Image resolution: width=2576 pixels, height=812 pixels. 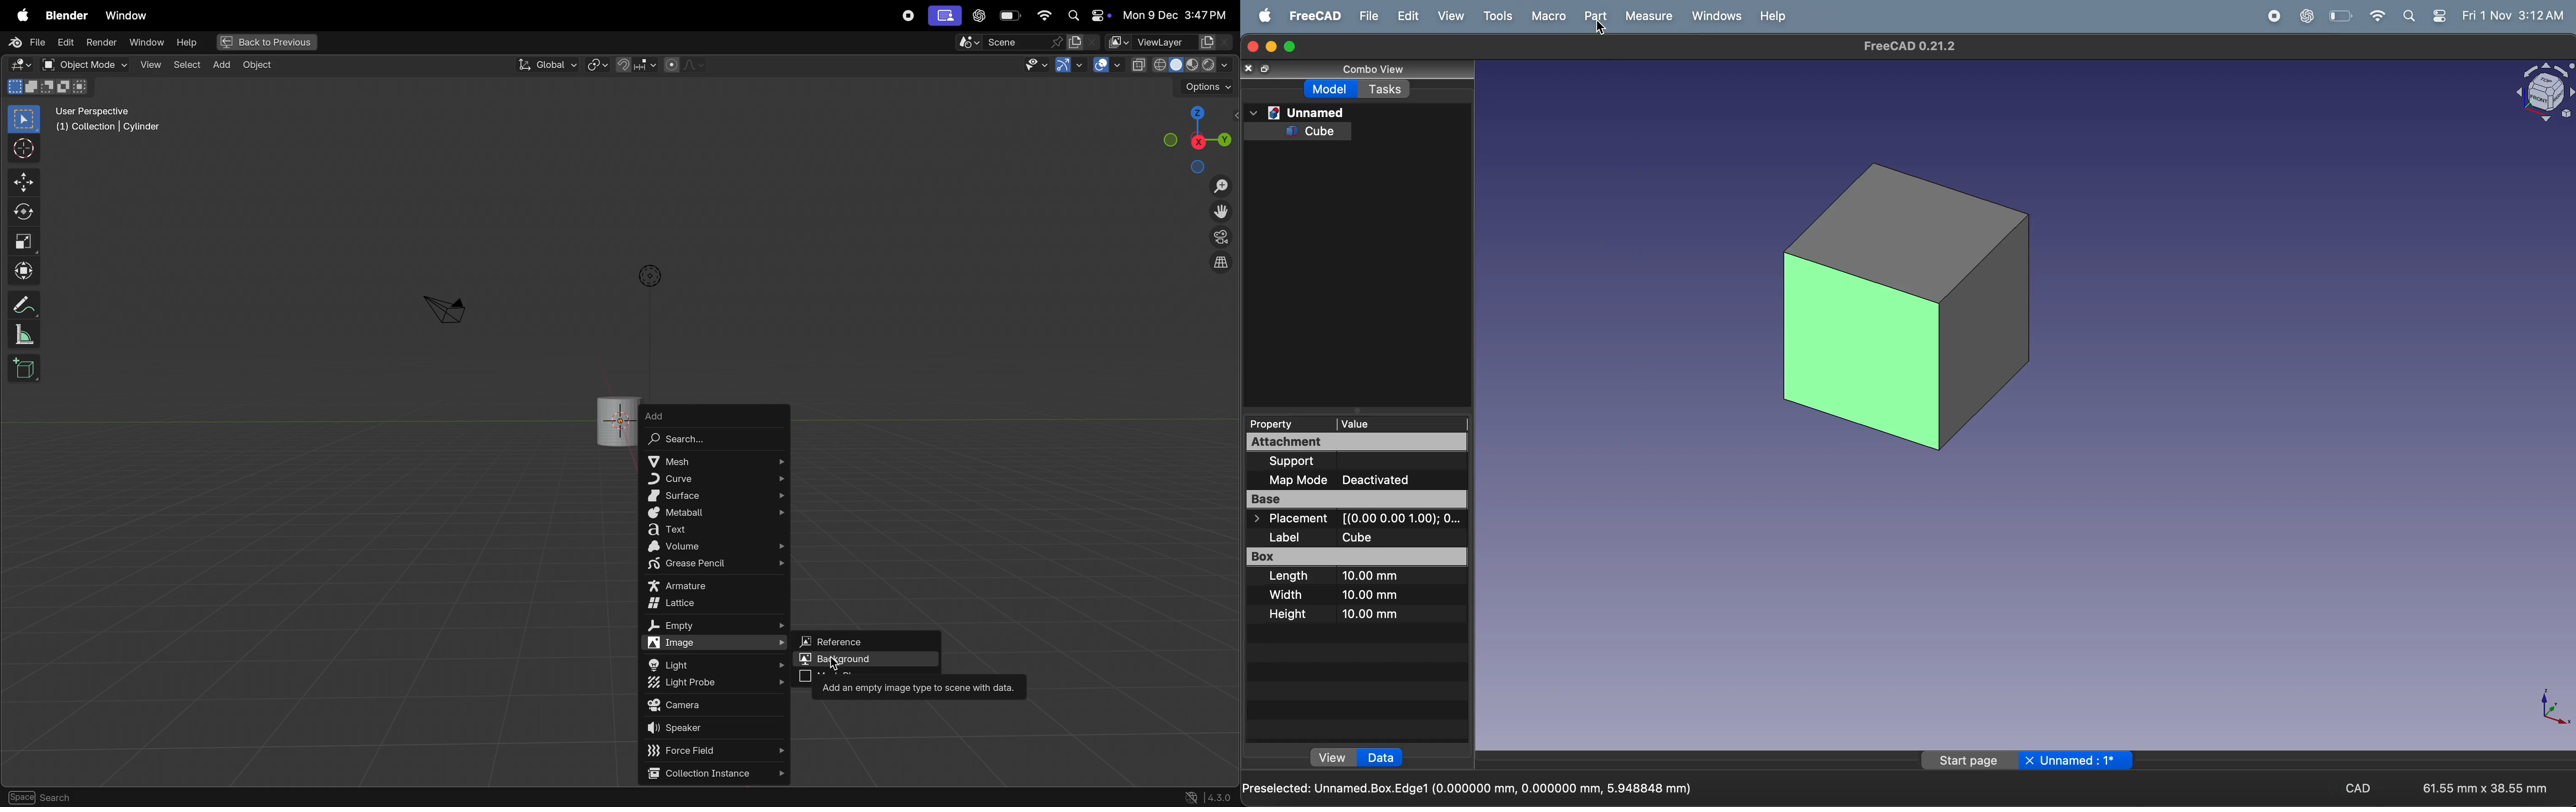 What do you see at coordinates (2276, 15) in the screenshot?
I see `record` at bounding box center [2276, 15].